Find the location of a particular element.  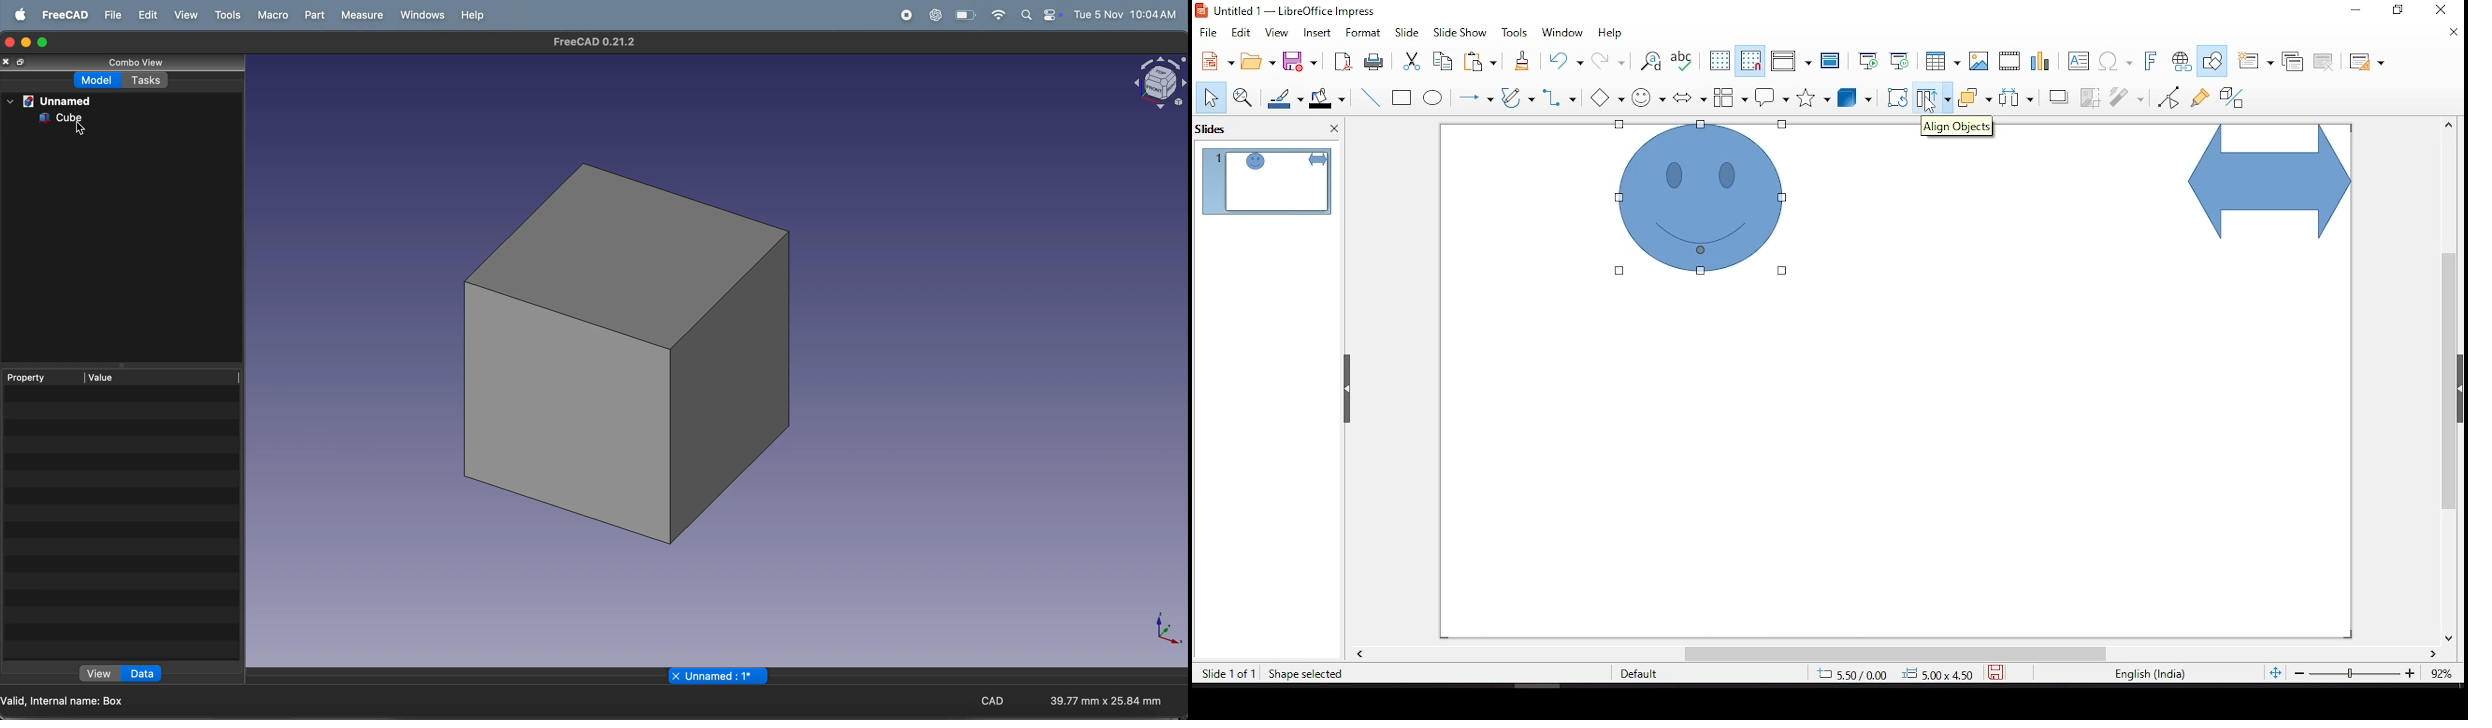

object (selected) is located at coordinates (2266, 184).